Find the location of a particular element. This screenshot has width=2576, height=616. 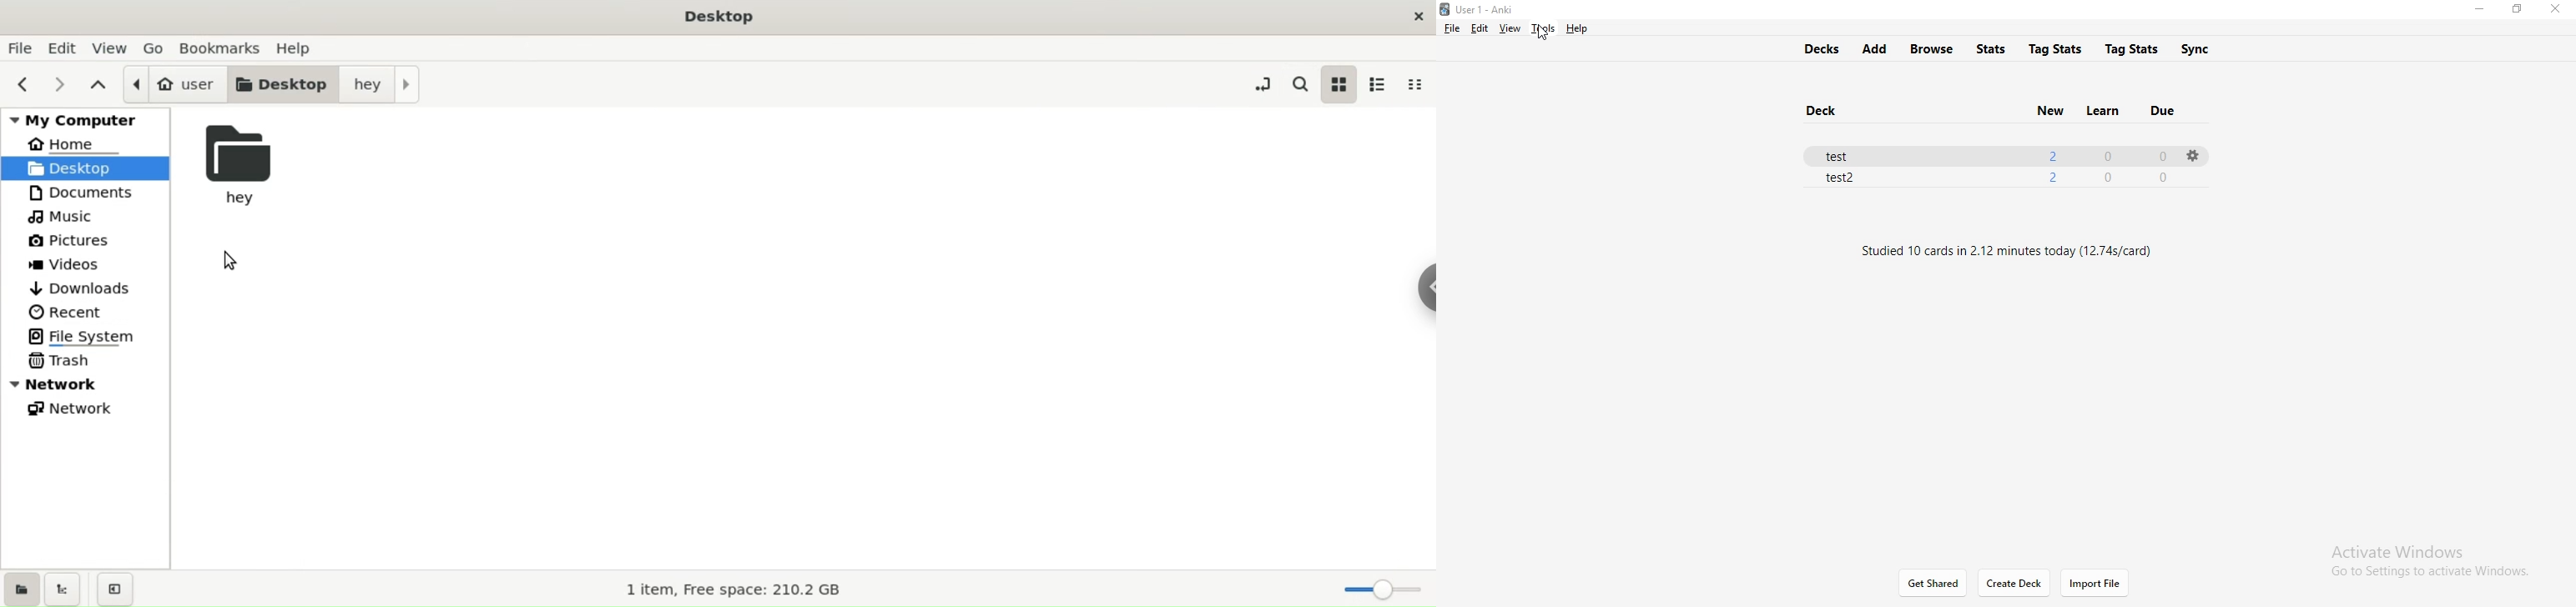

edit is located at coordinates (1478, 28).